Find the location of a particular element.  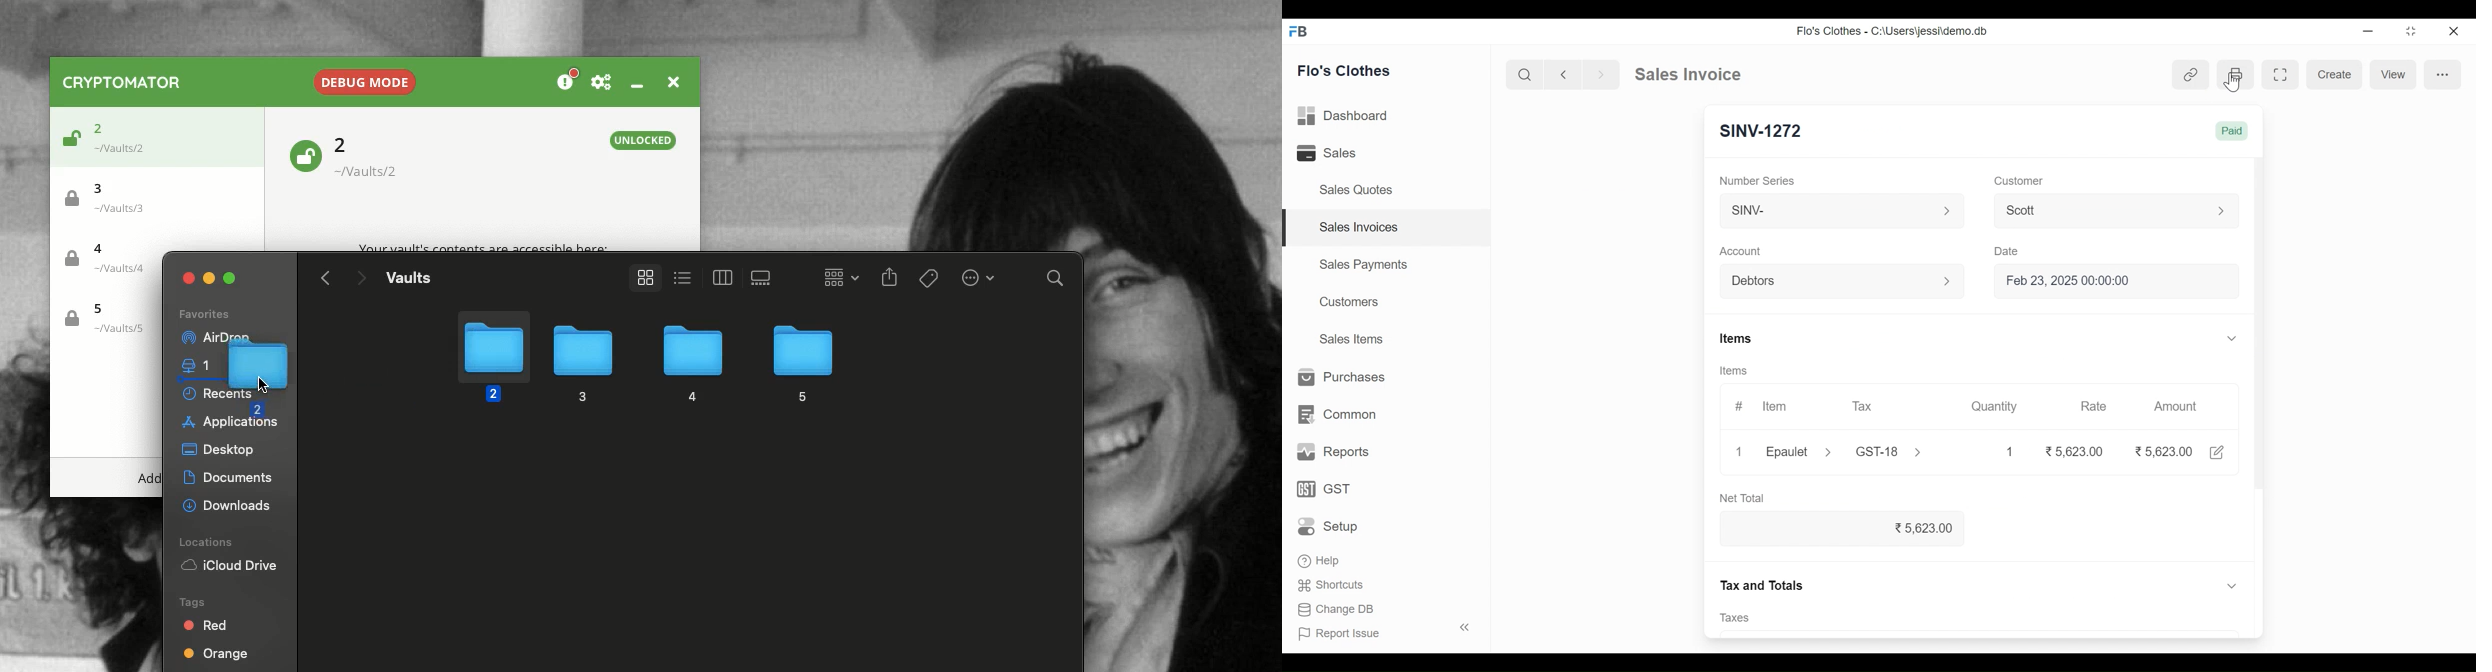

Paid is located at coordinates (2232, 131).